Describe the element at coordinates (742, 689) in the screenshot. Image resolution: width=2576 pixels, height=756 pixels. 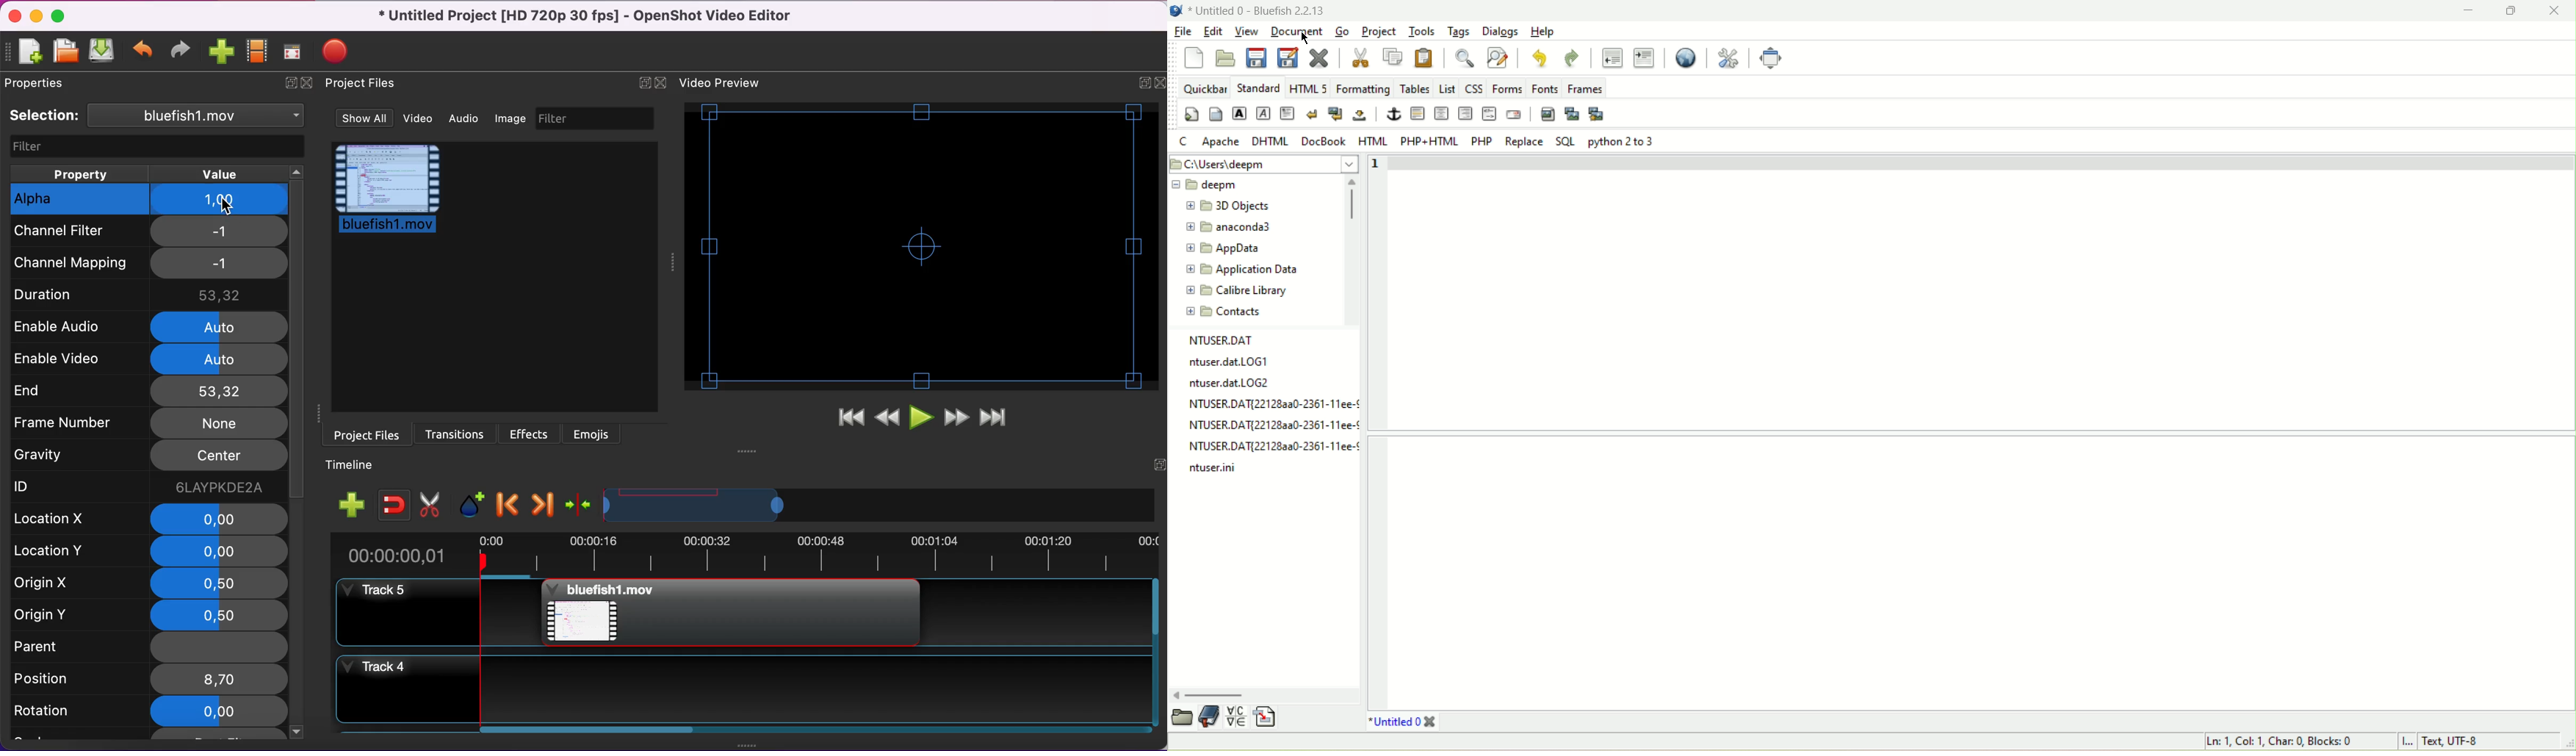
I see `track 4` at that location.